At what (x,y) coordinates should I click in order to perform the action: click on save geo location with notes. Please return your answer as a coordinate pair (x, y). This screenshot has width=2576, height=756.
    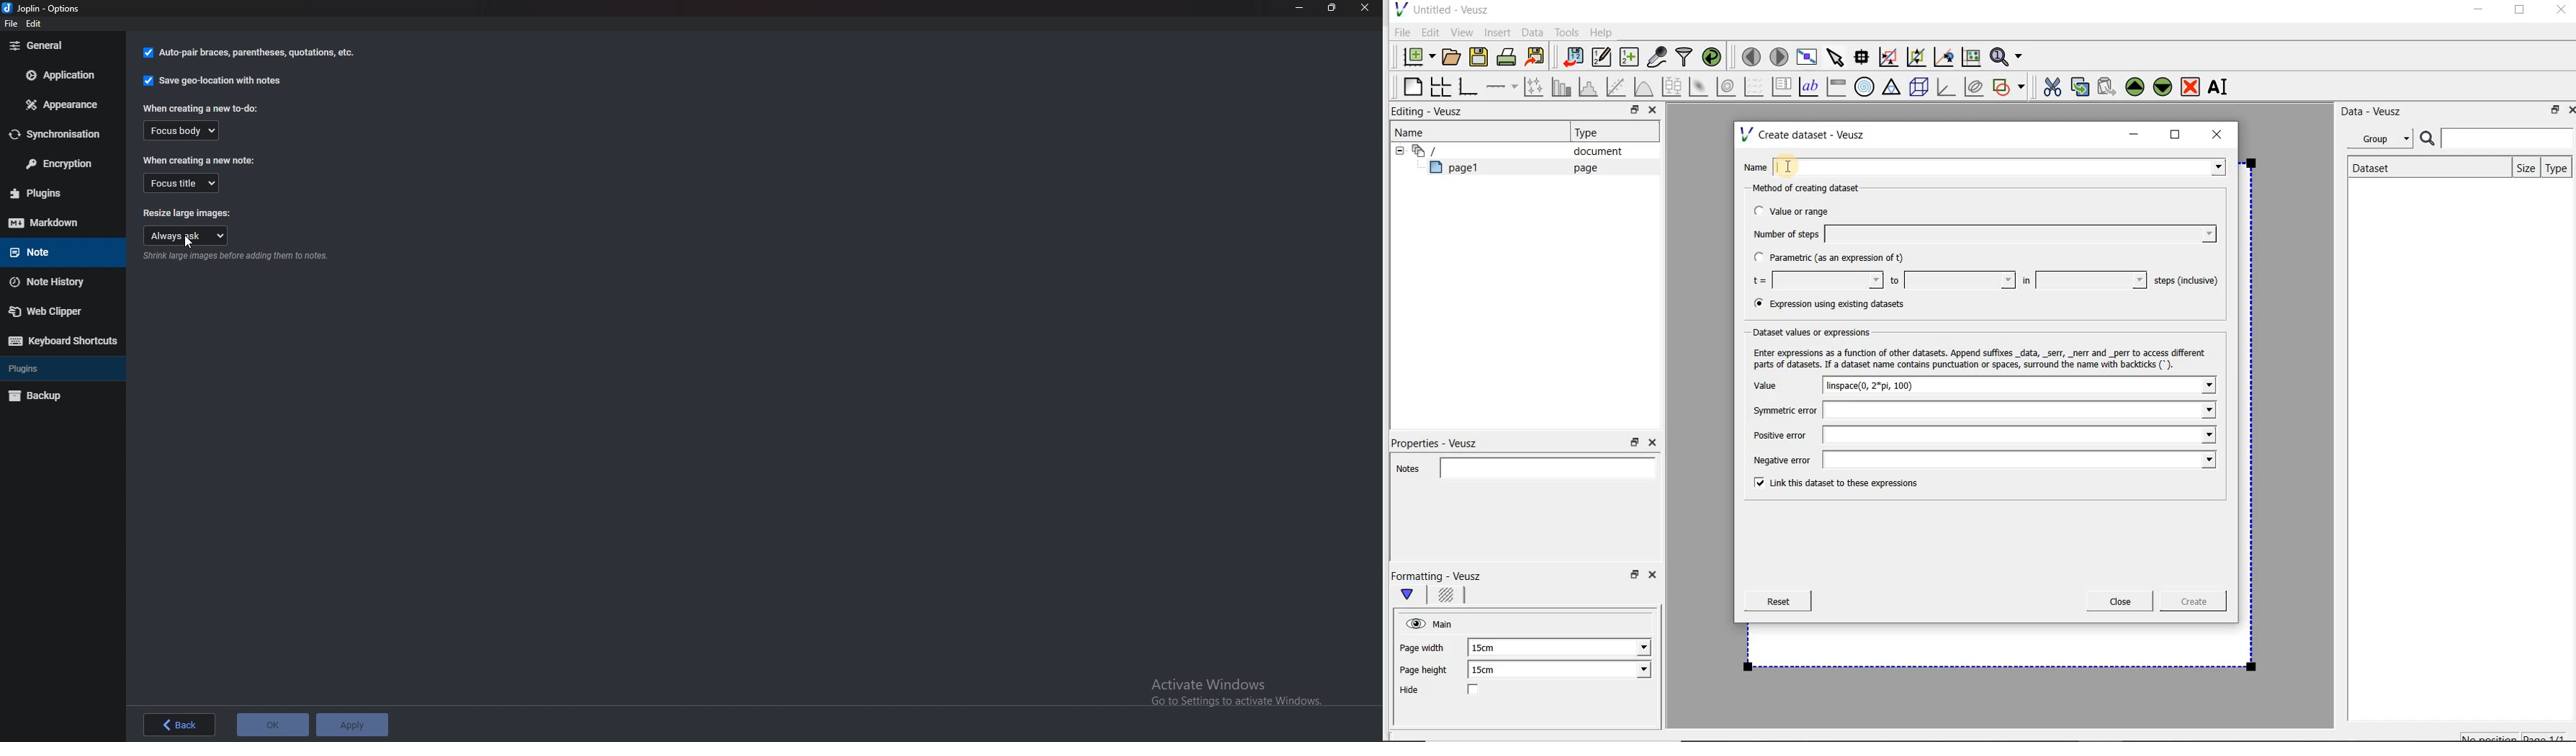
    Looking at the image, I should click on (212, 83).